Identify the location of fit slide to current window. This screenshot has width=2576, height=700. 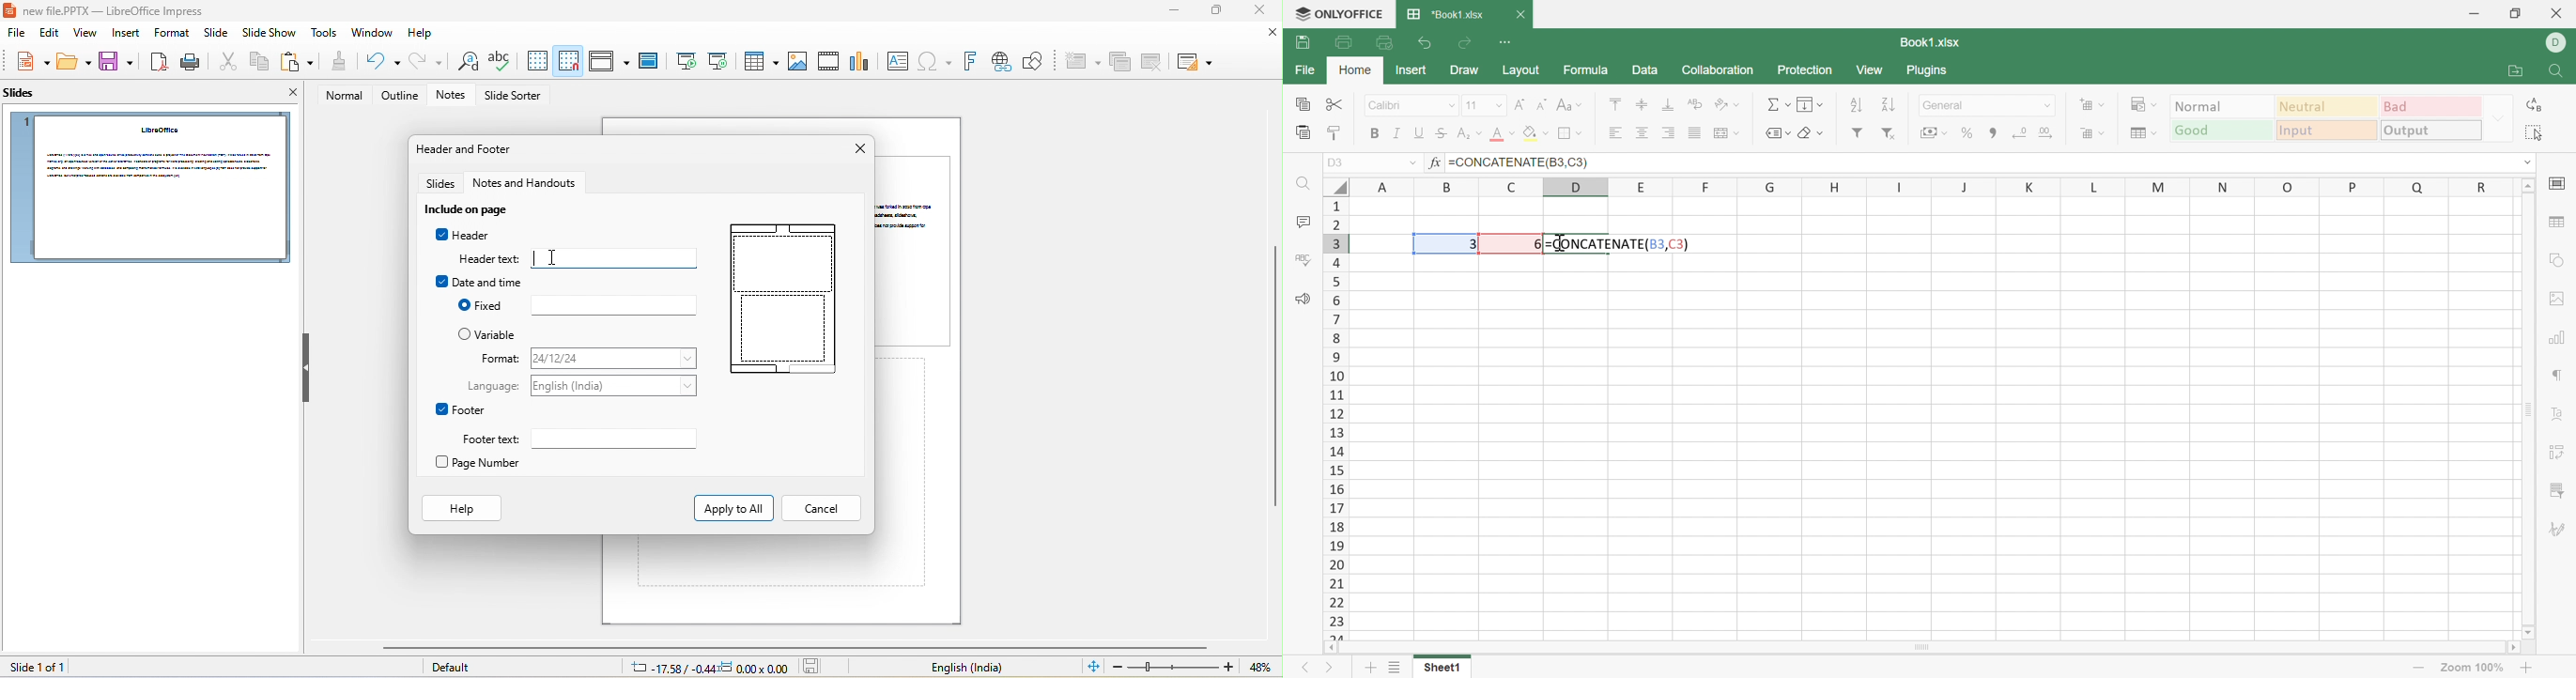
(1093, 666).